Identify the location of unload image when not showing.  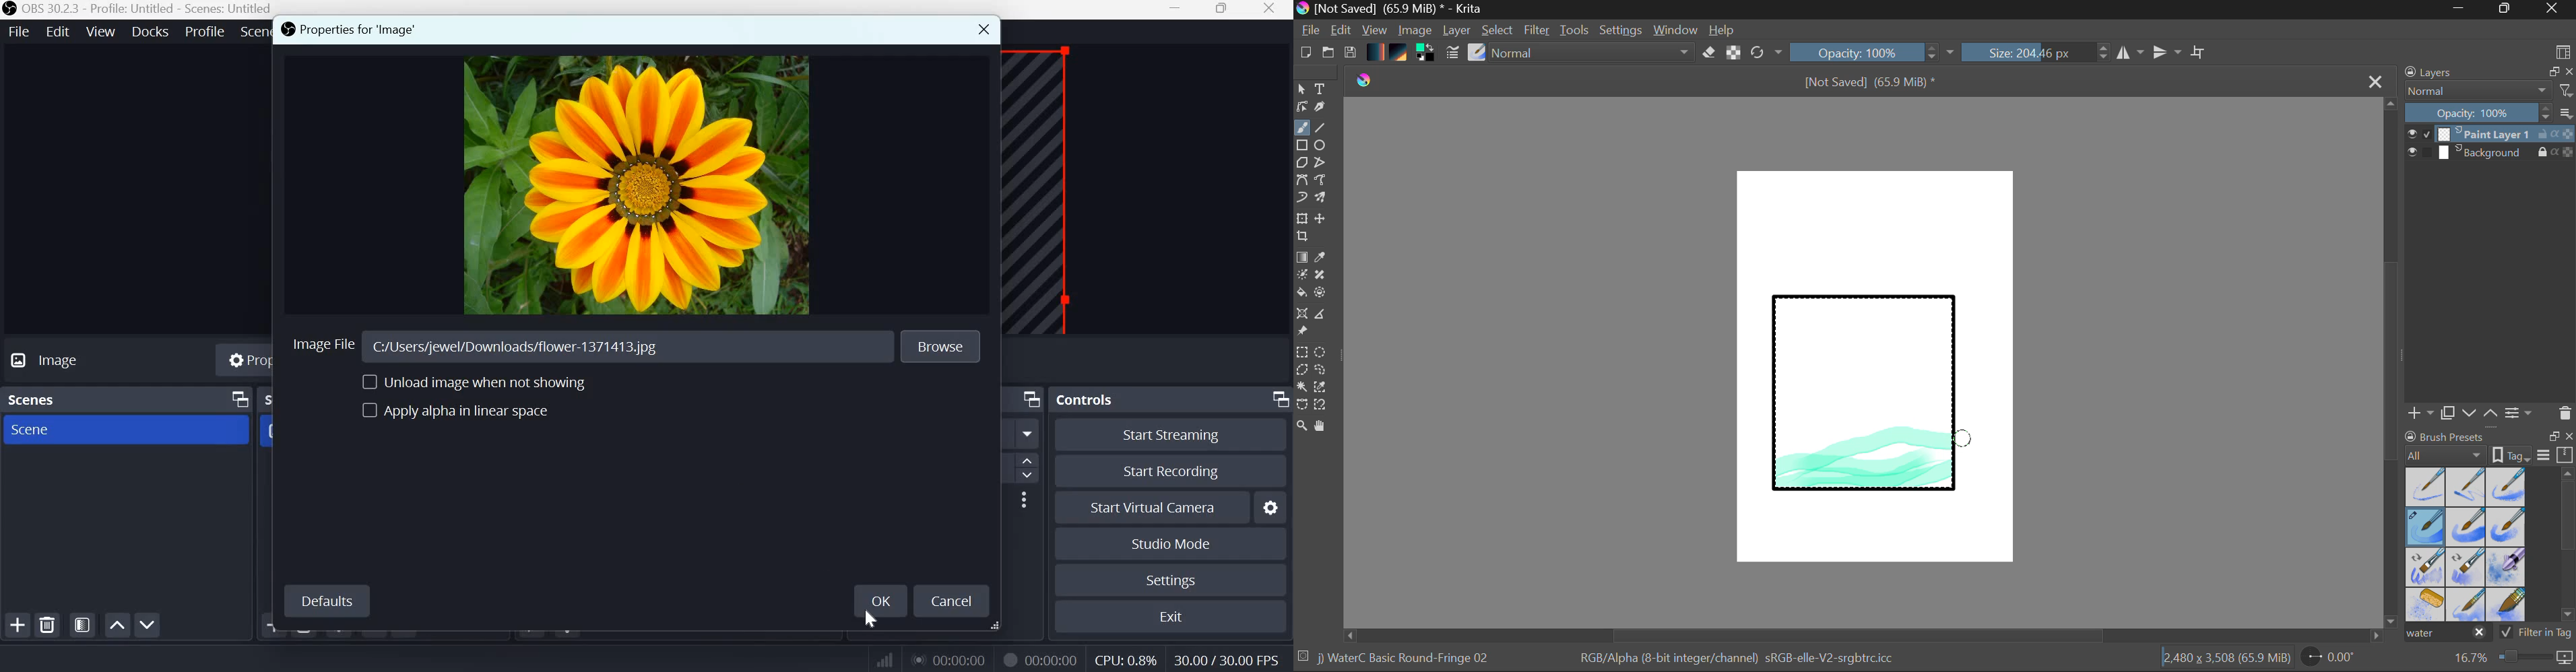
(465, 382).